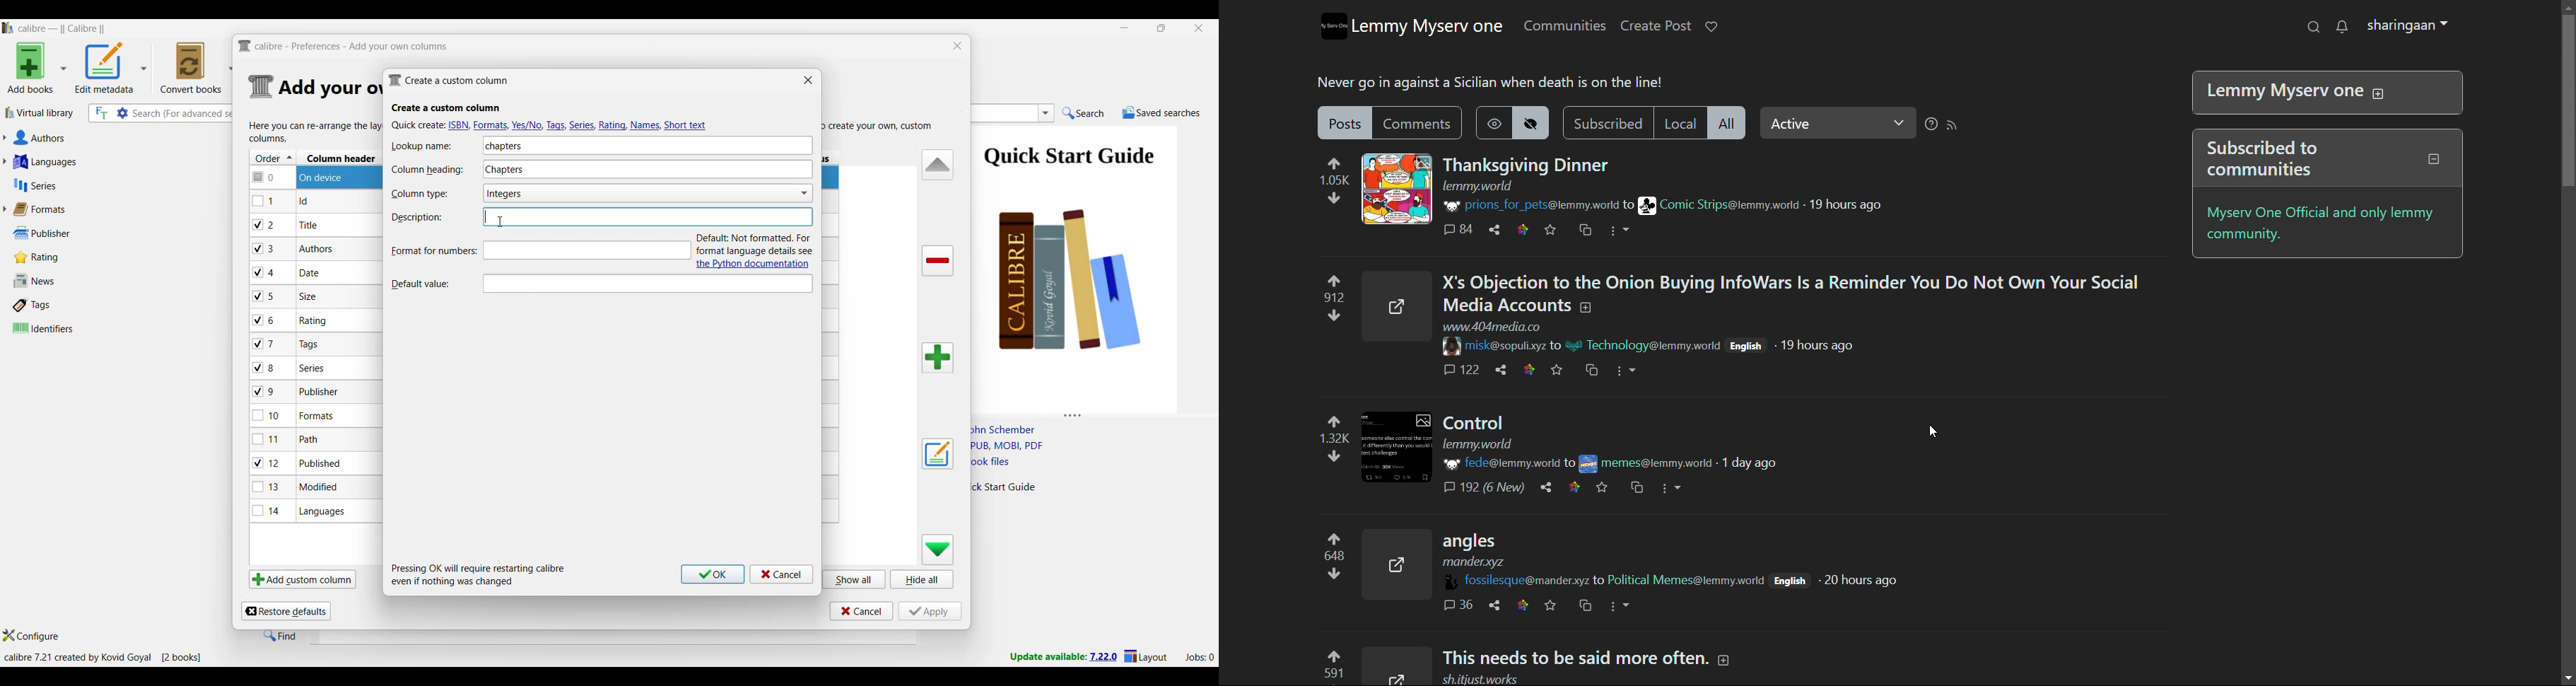 This screenshot has width=2576, height=700. Describe the element at coordinates (1494, 84) in the screenshot. I see `Never go in against a Sicilian when death is on the line!` at that location.